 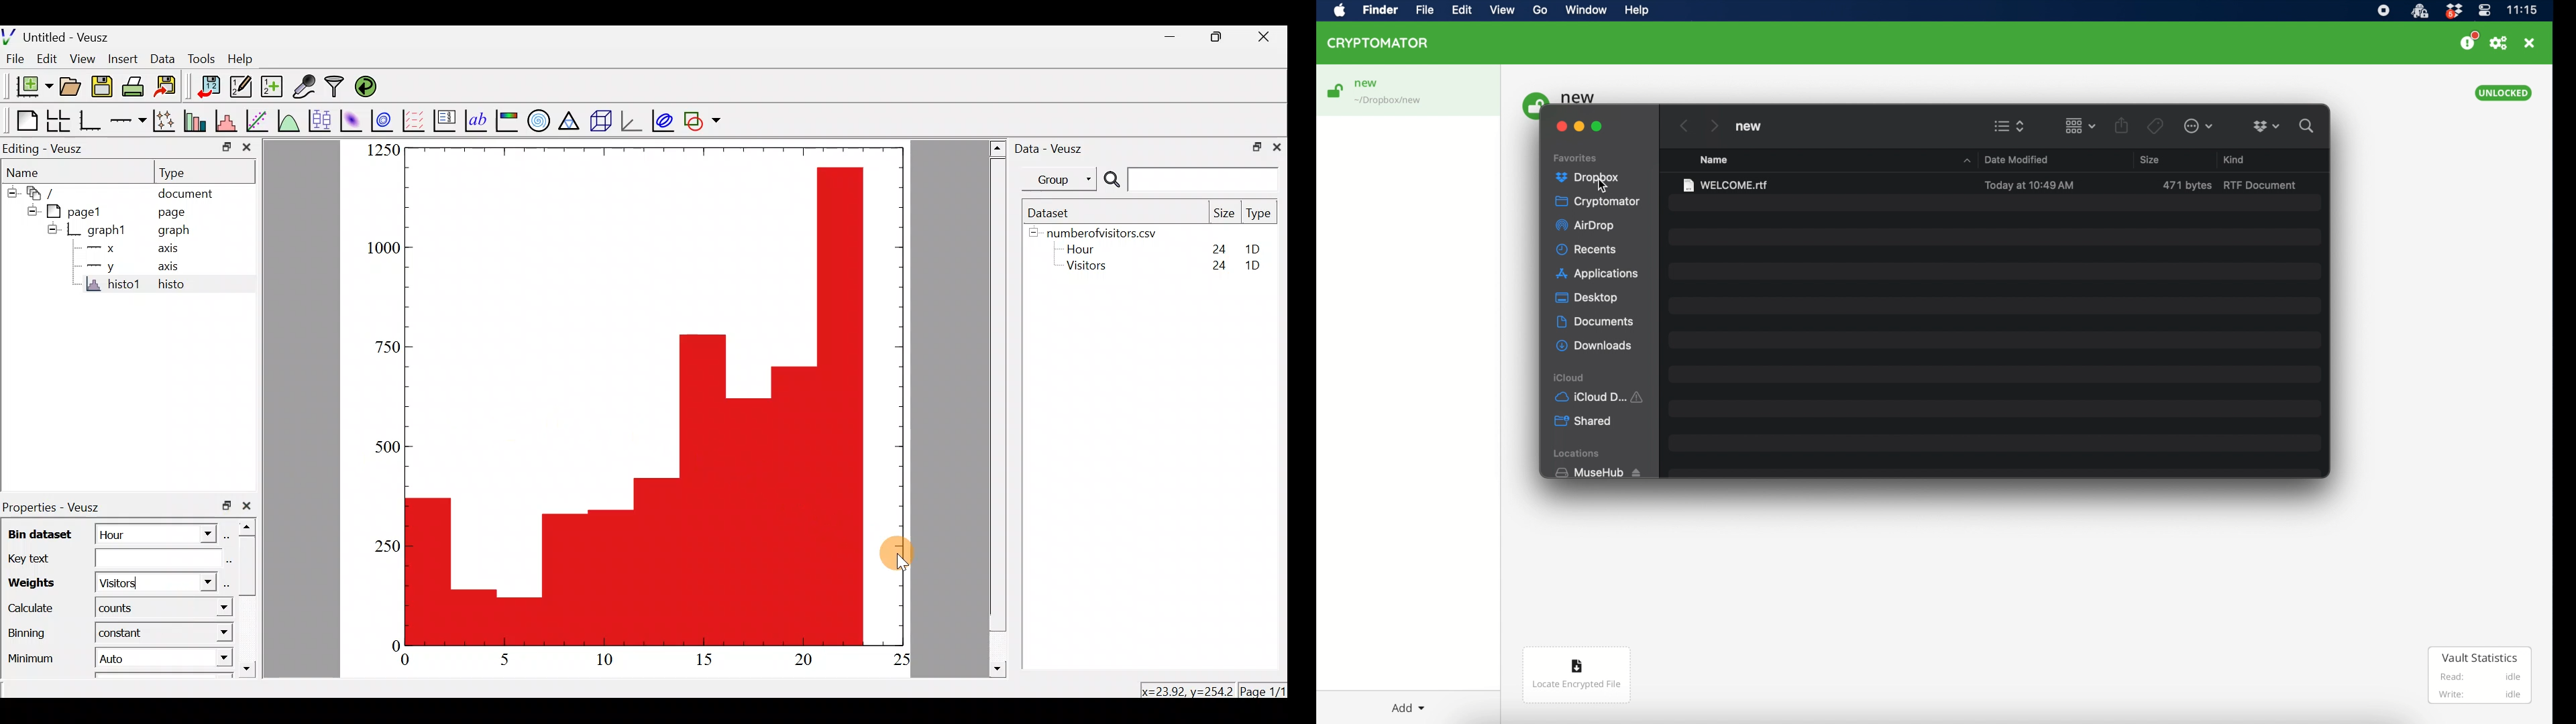 What do you see at coordinates (162, 58) in the screenshot?
I see `Data` at bounding box center [162, 58].